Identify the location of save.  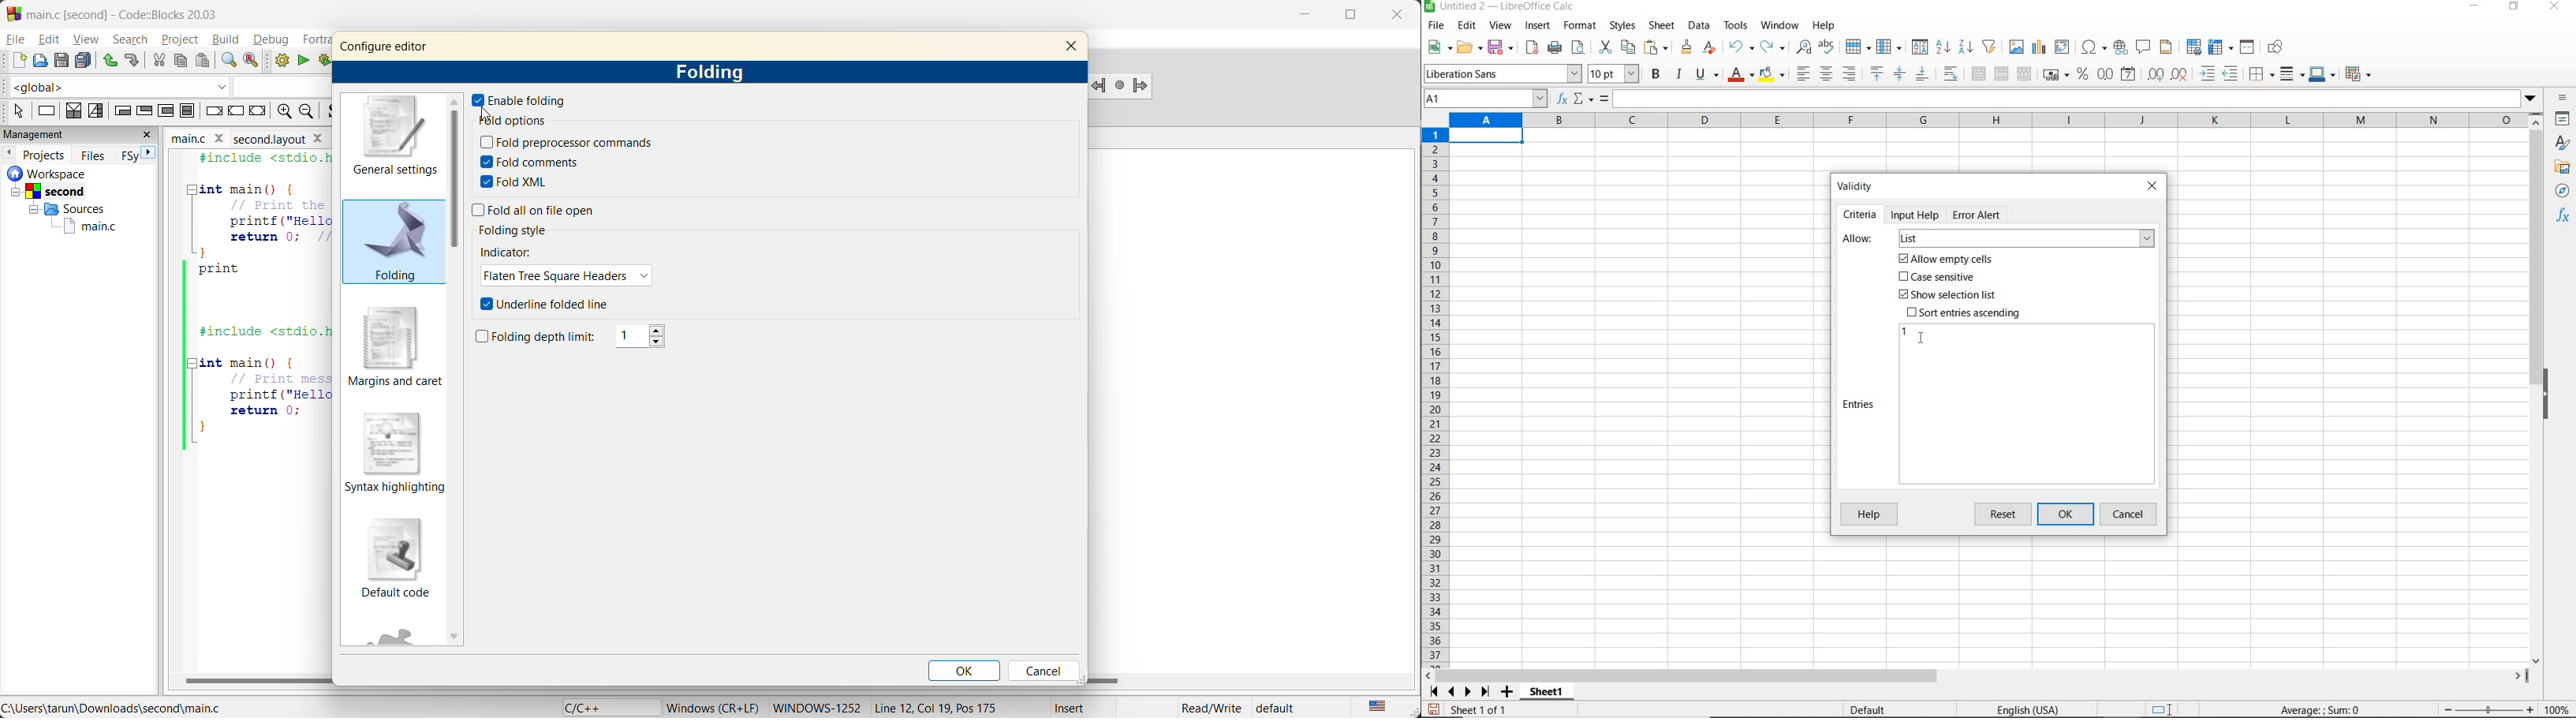
(1502, 47).